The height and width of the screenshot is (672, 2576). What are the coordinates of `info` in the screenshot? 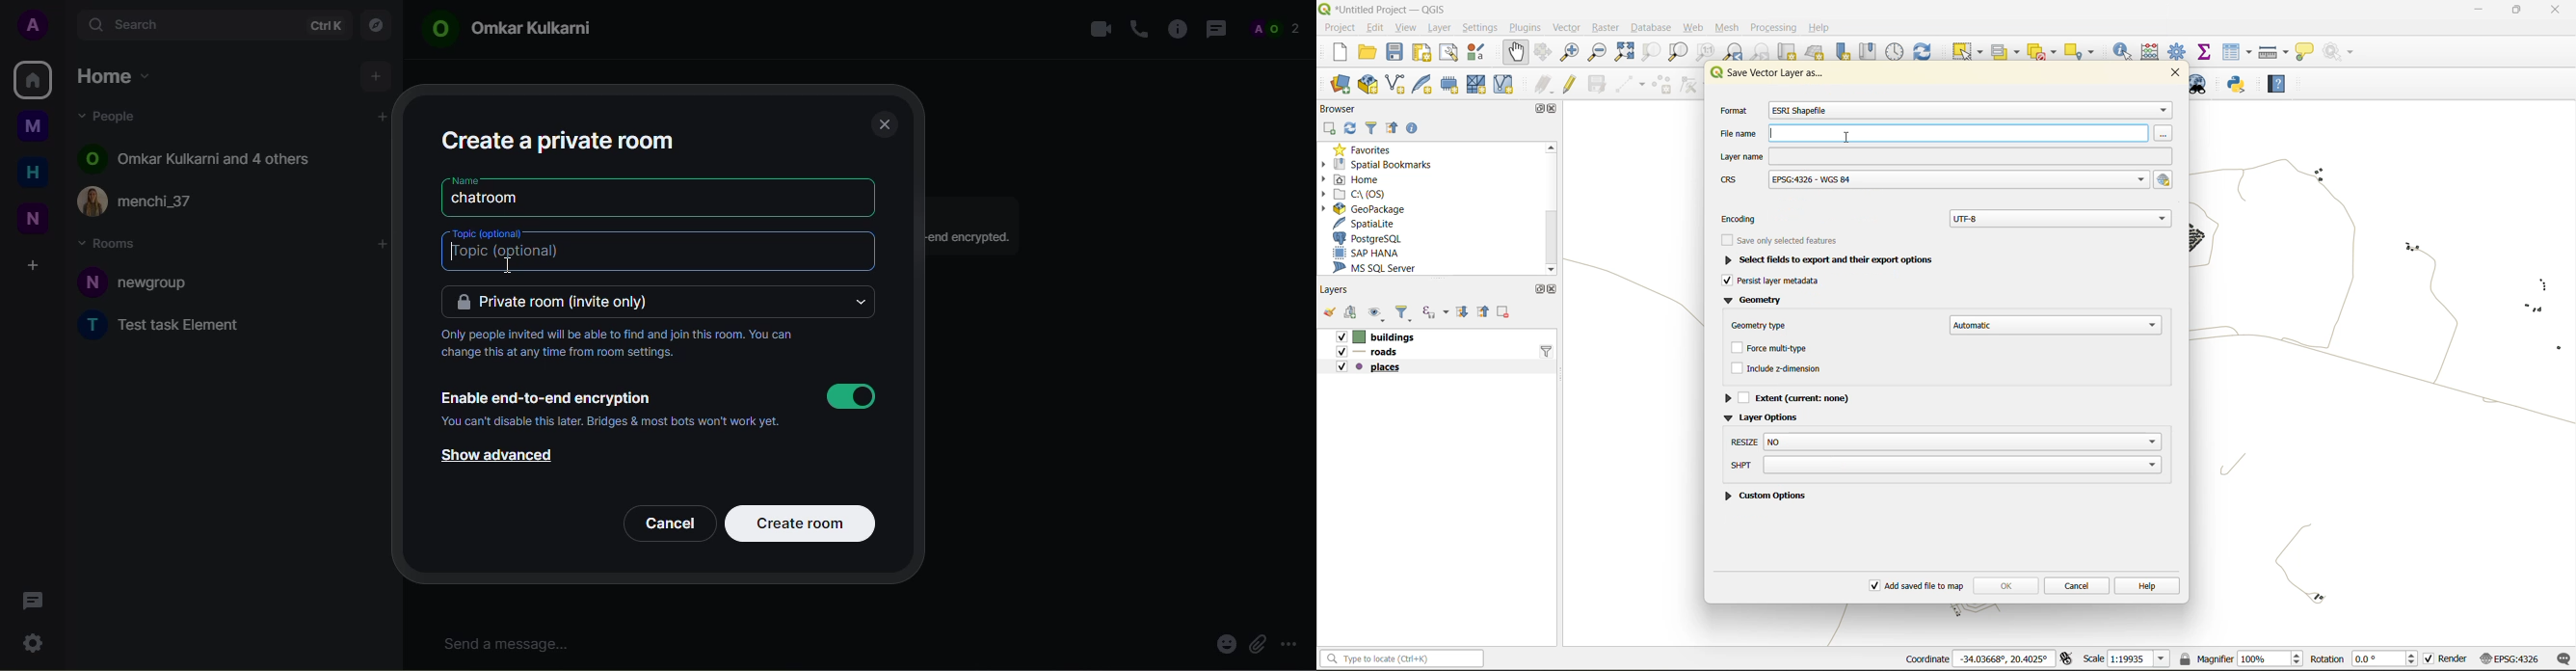 It's located at (1177, 27).